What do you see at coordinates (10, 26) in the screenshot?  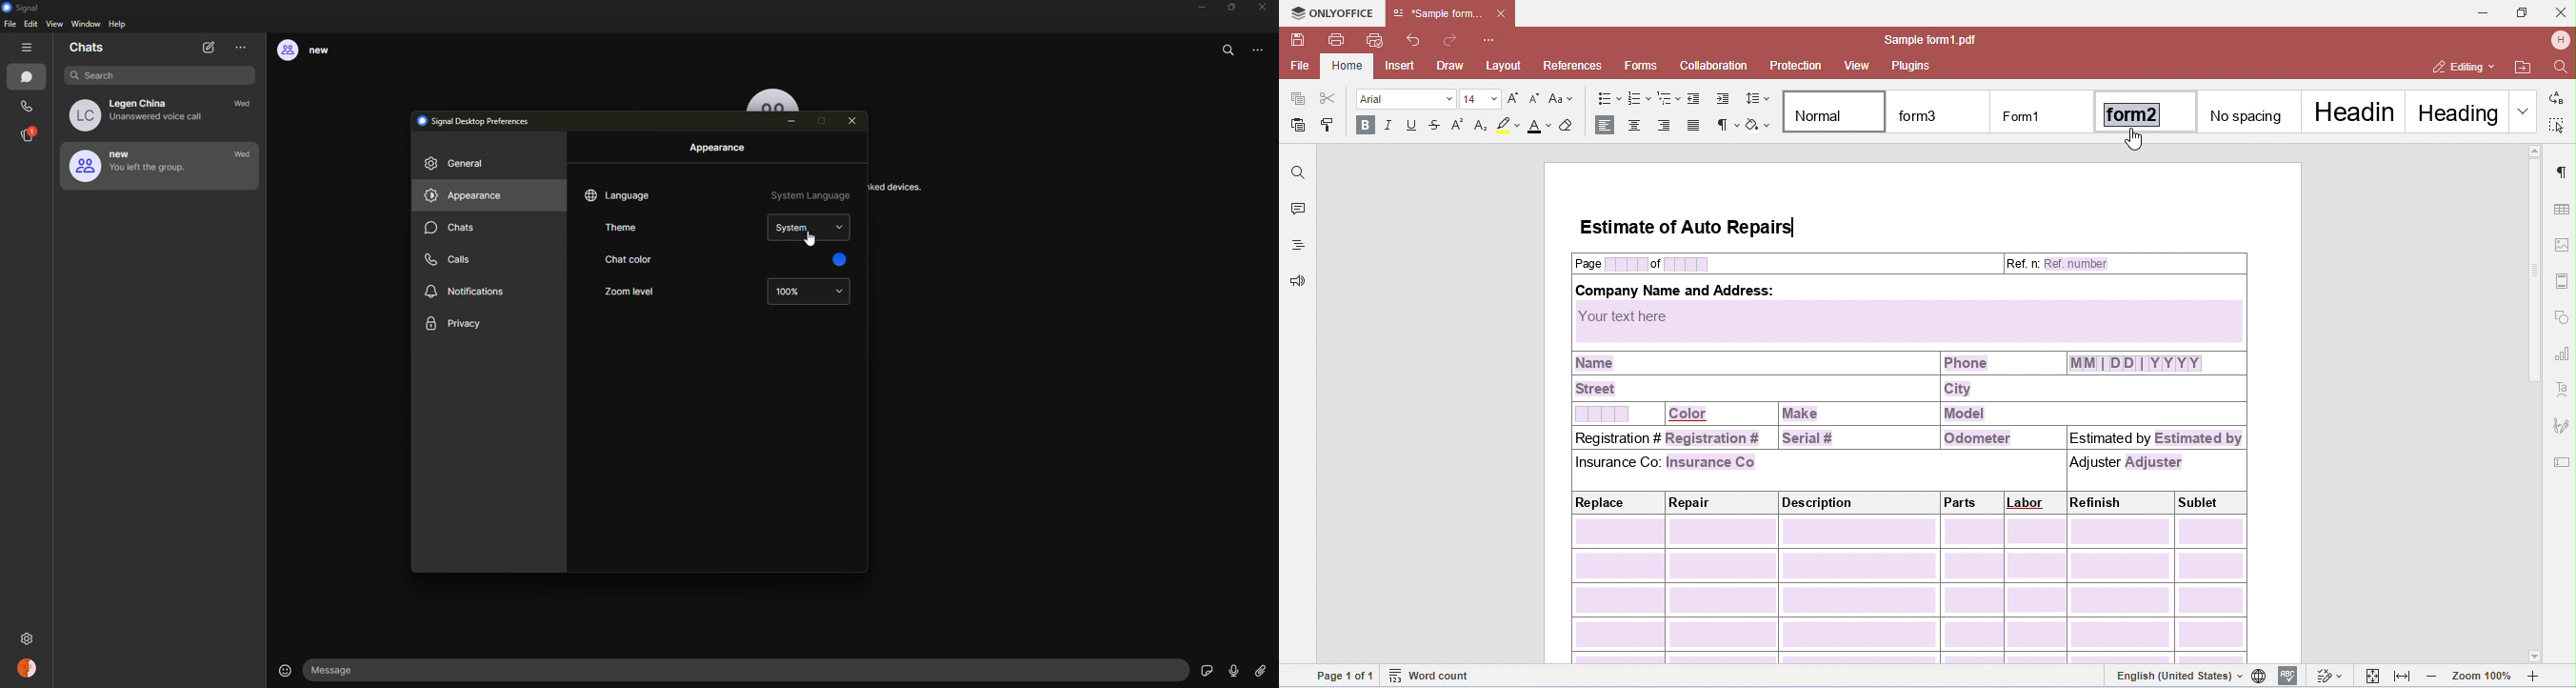 I see `file` at bounding box center [10, 26].